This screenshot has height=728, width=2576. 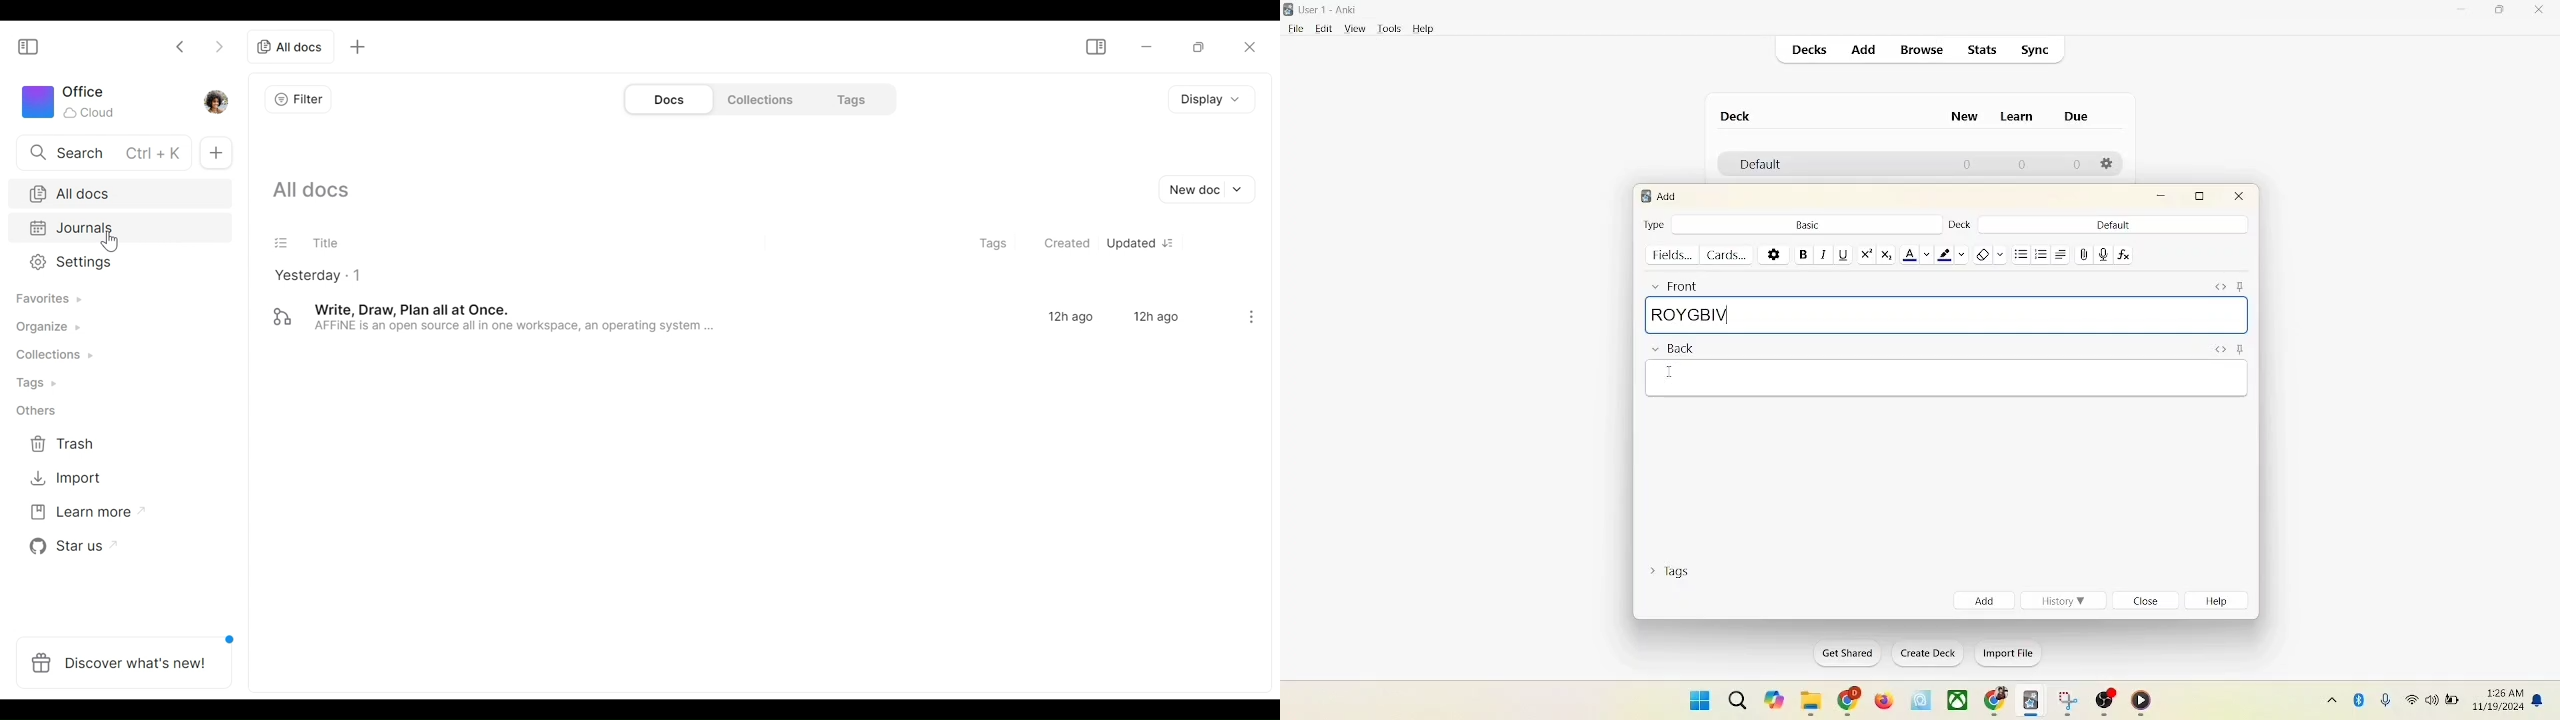 What do you see at coordinates (1916, 255) in the screenshot?
I see `text color` at bounding box center [1916, 255].